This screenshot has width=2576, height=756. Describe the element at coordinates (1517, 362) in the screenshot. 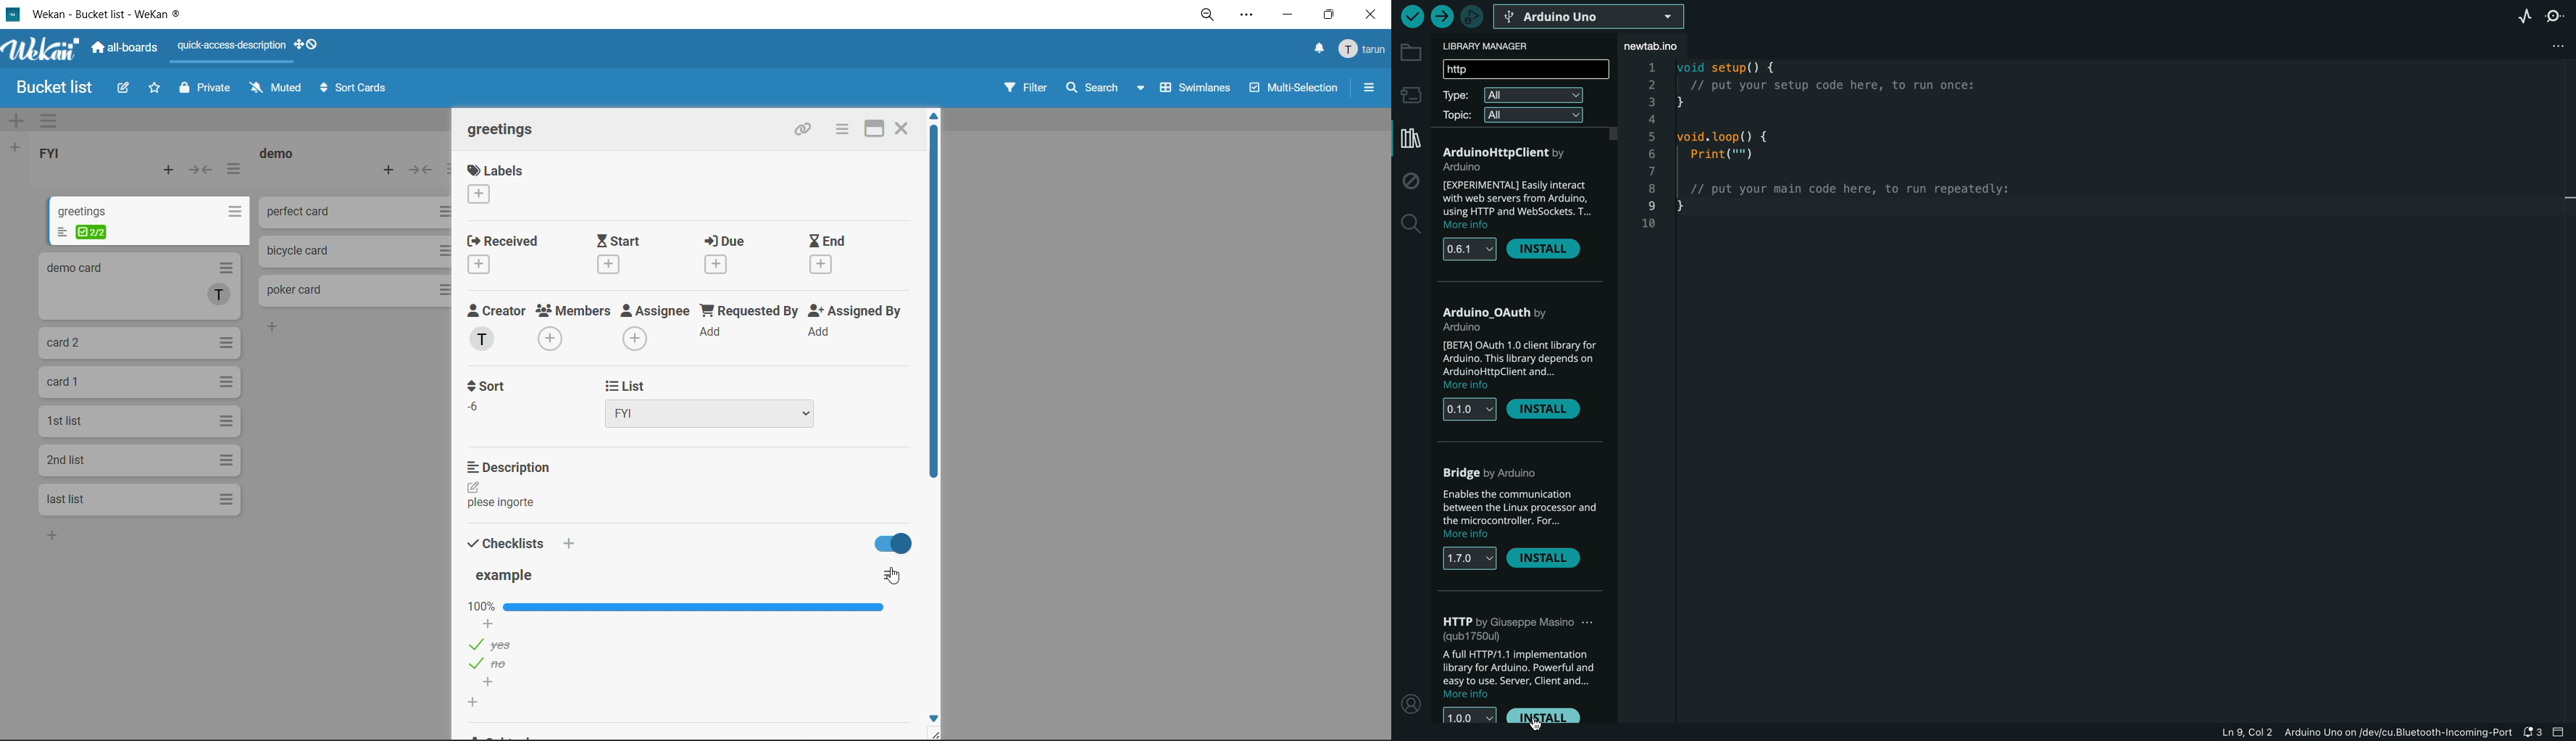

I see `description` at that location.